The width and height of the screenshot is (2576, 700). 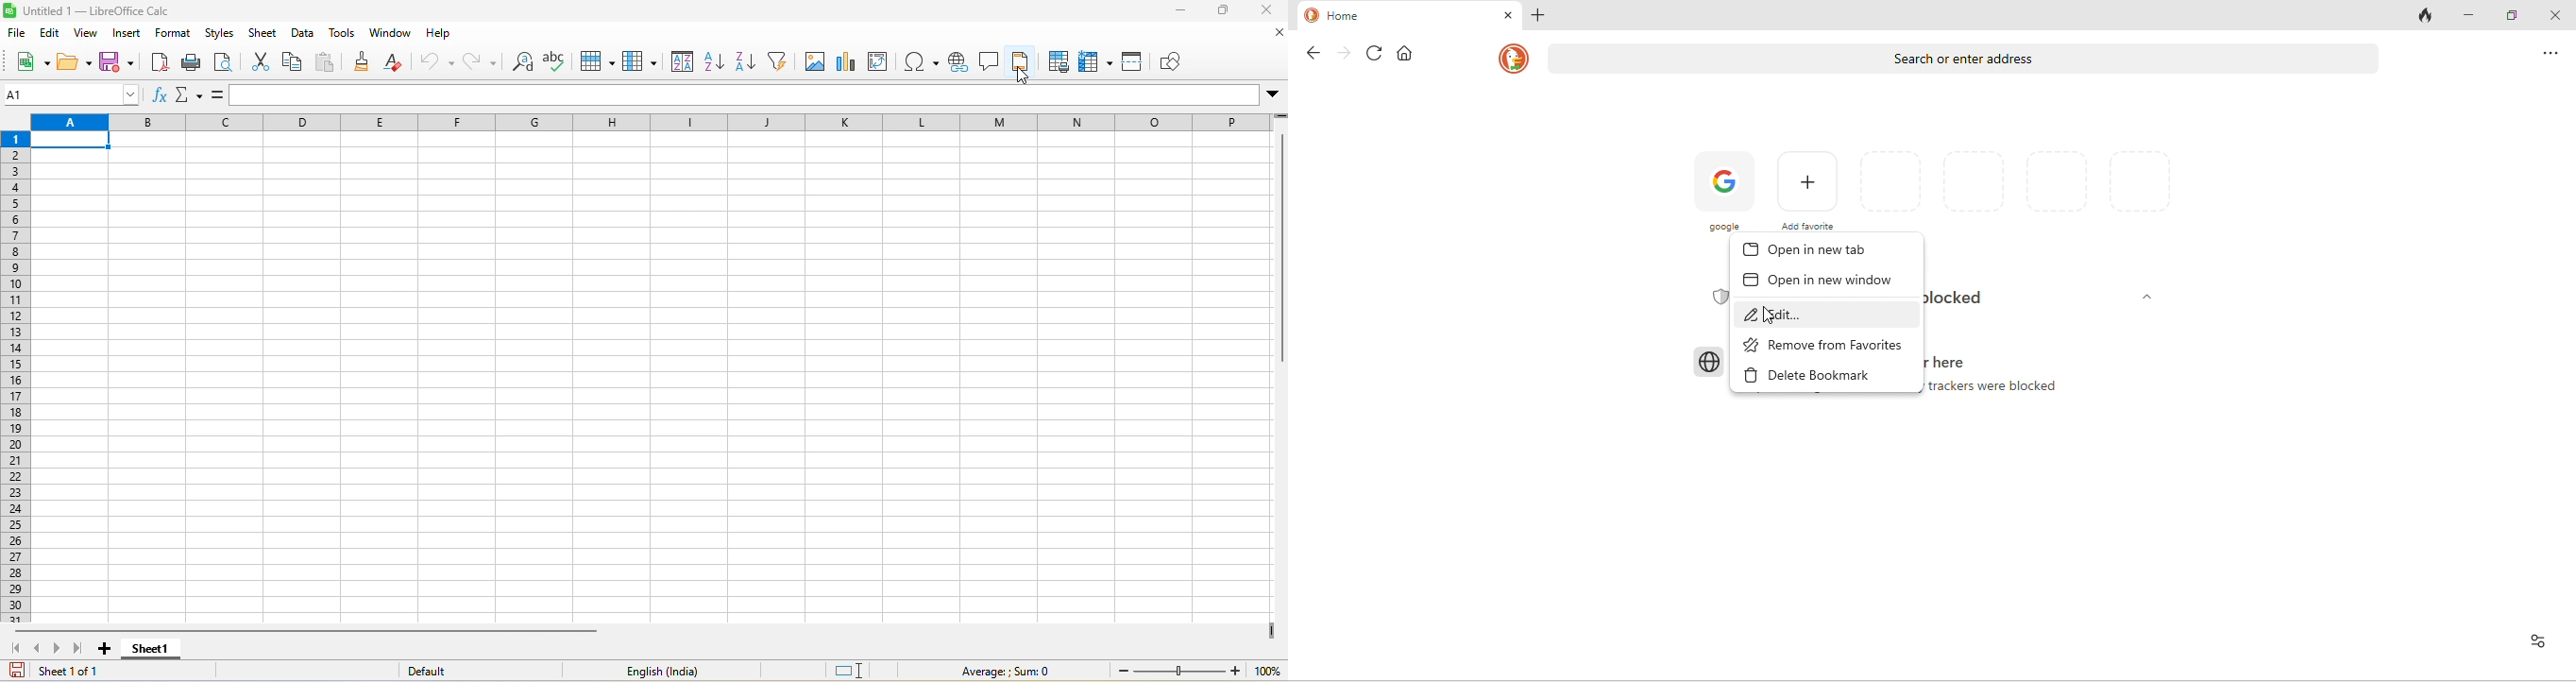 I want to click on last sheet, so click(x=82, y=649).